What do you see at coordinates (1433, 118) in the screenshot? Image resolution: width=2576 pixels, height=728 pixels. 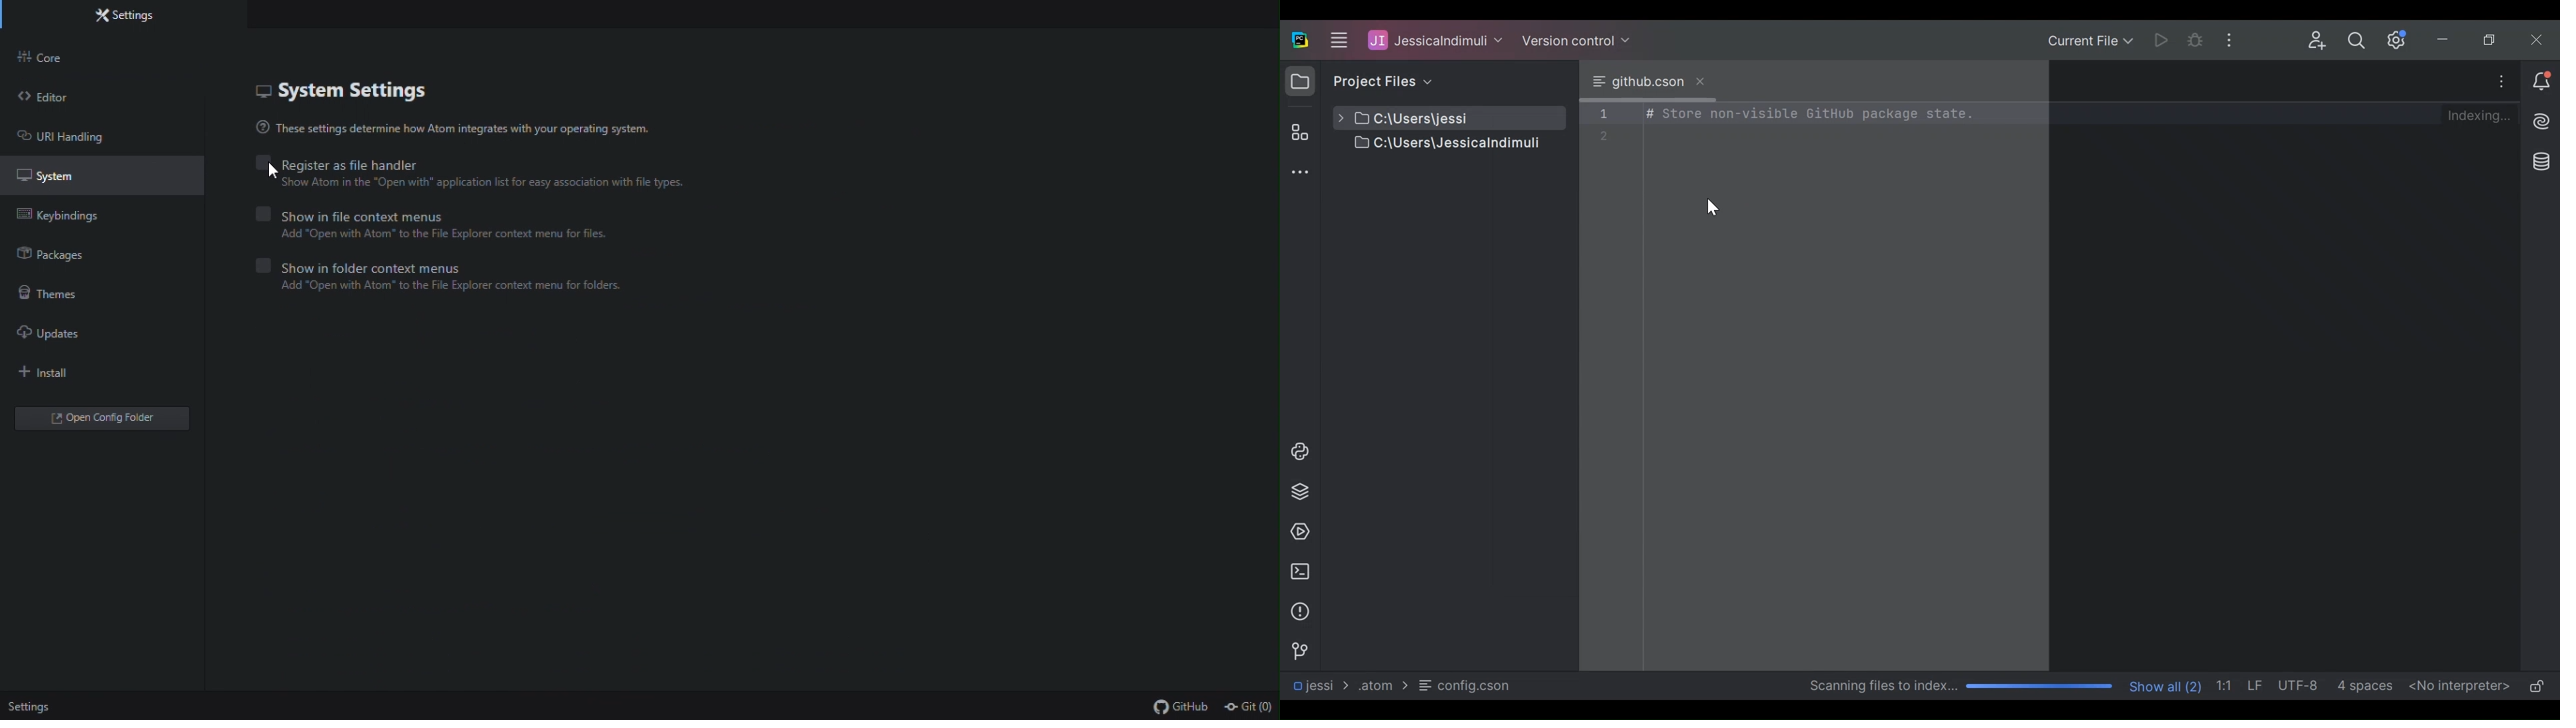 I see `Project File` at bounding box center [1433, 118].